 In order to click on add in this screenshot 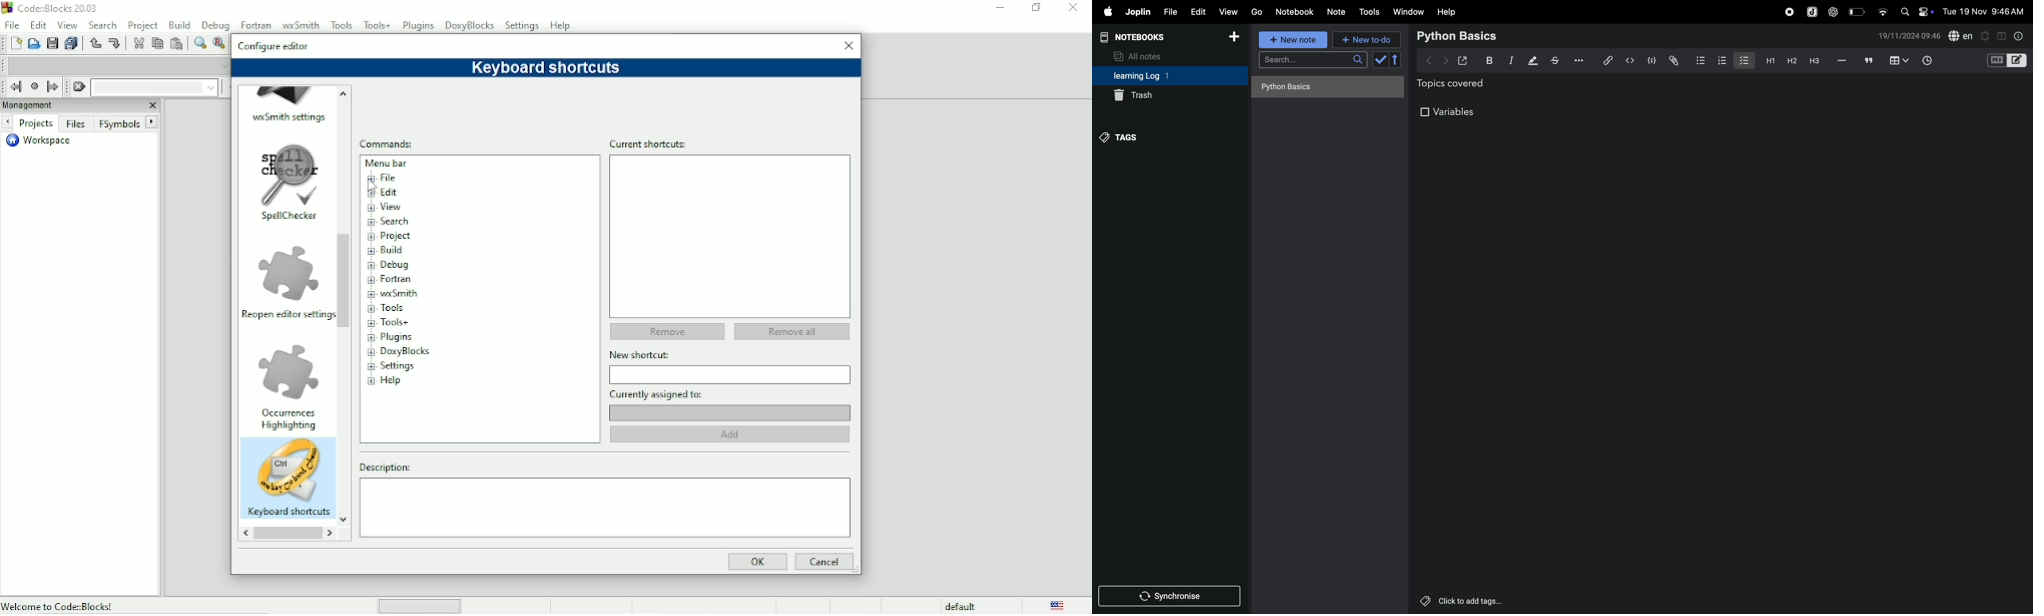, I will do `click(1235, 39)`.